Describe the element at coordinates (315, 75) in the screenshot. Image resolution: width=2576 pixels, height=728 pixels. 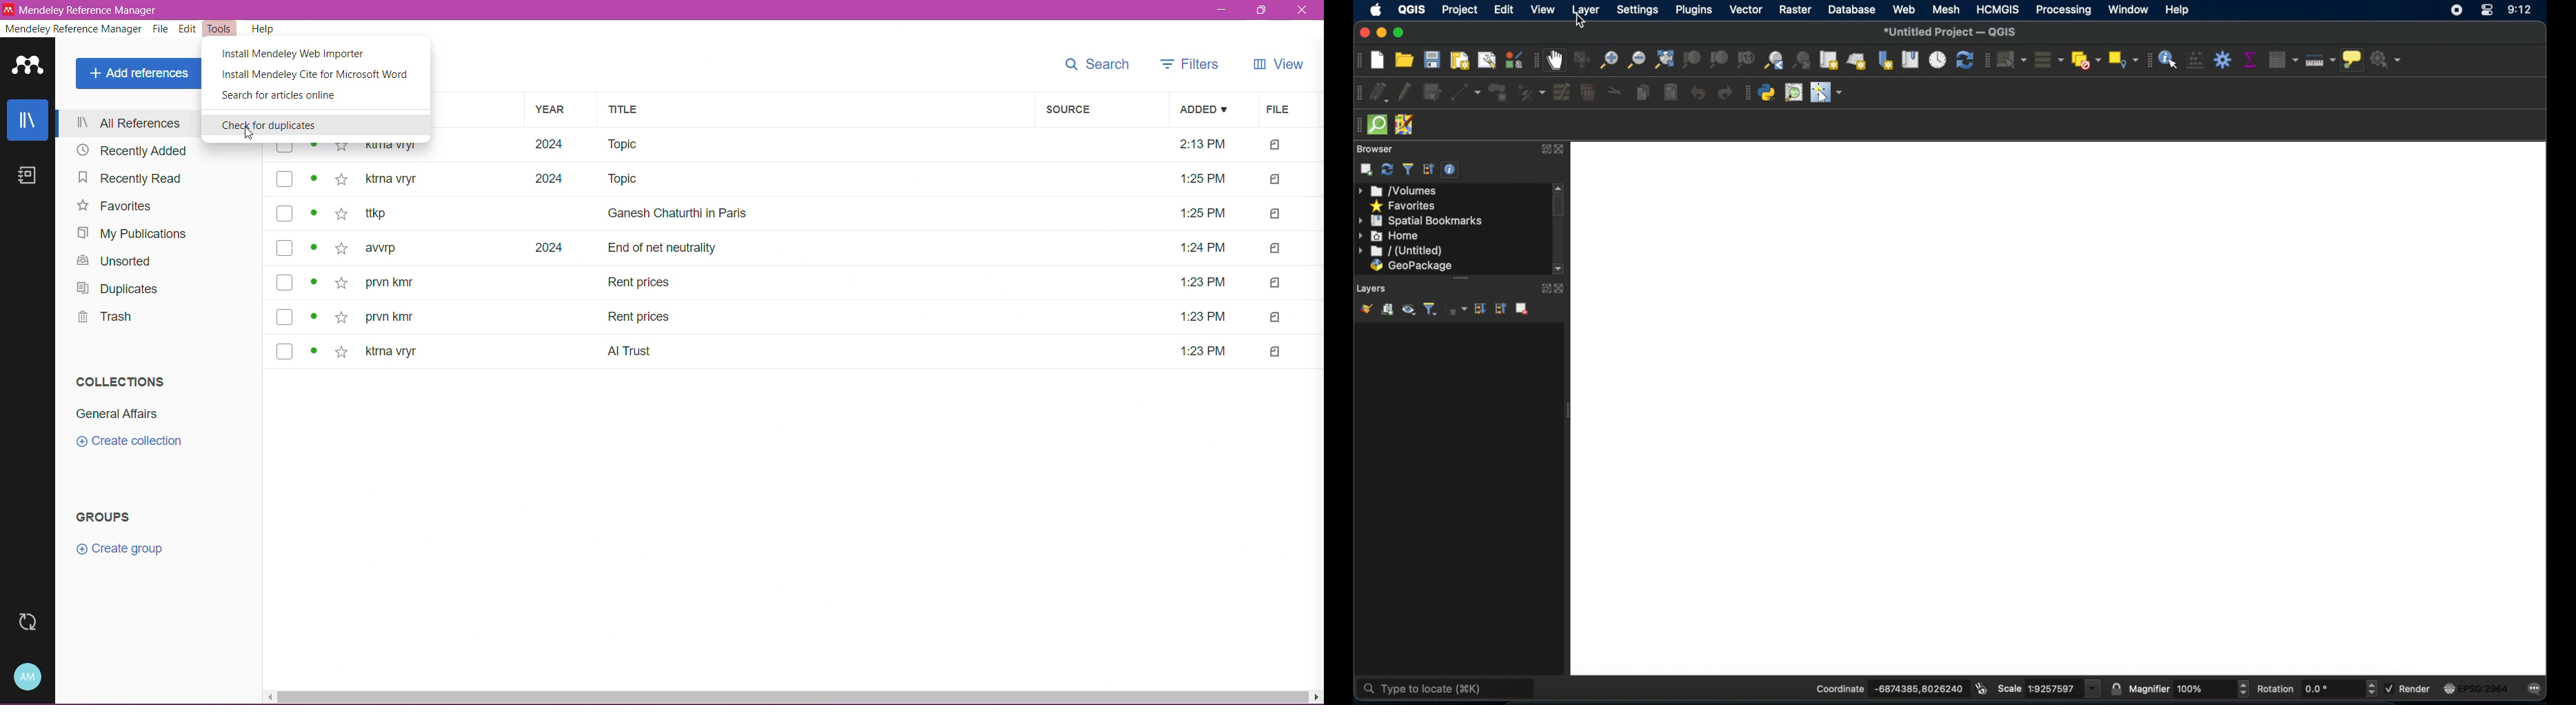
I see `Install Mendeley Cite for Microsoft Word` at that location.